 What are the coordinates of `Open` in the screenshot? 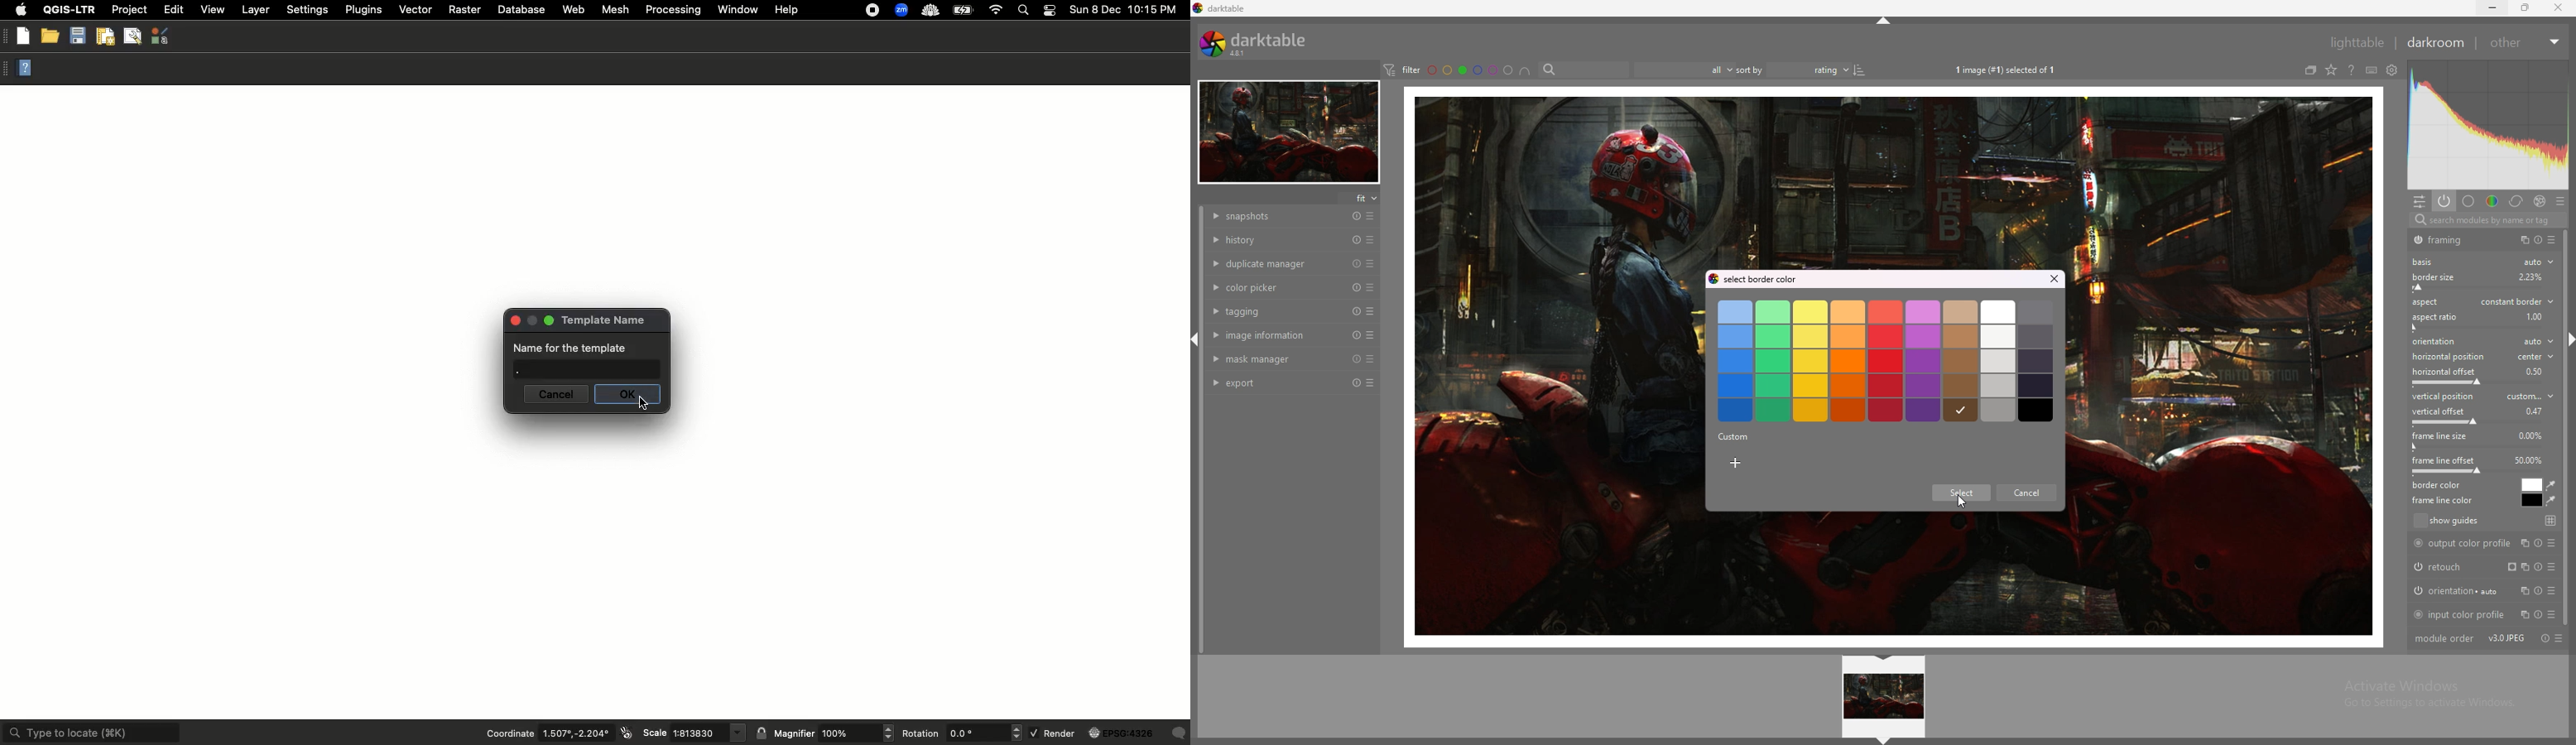 It's located at (50, 38).